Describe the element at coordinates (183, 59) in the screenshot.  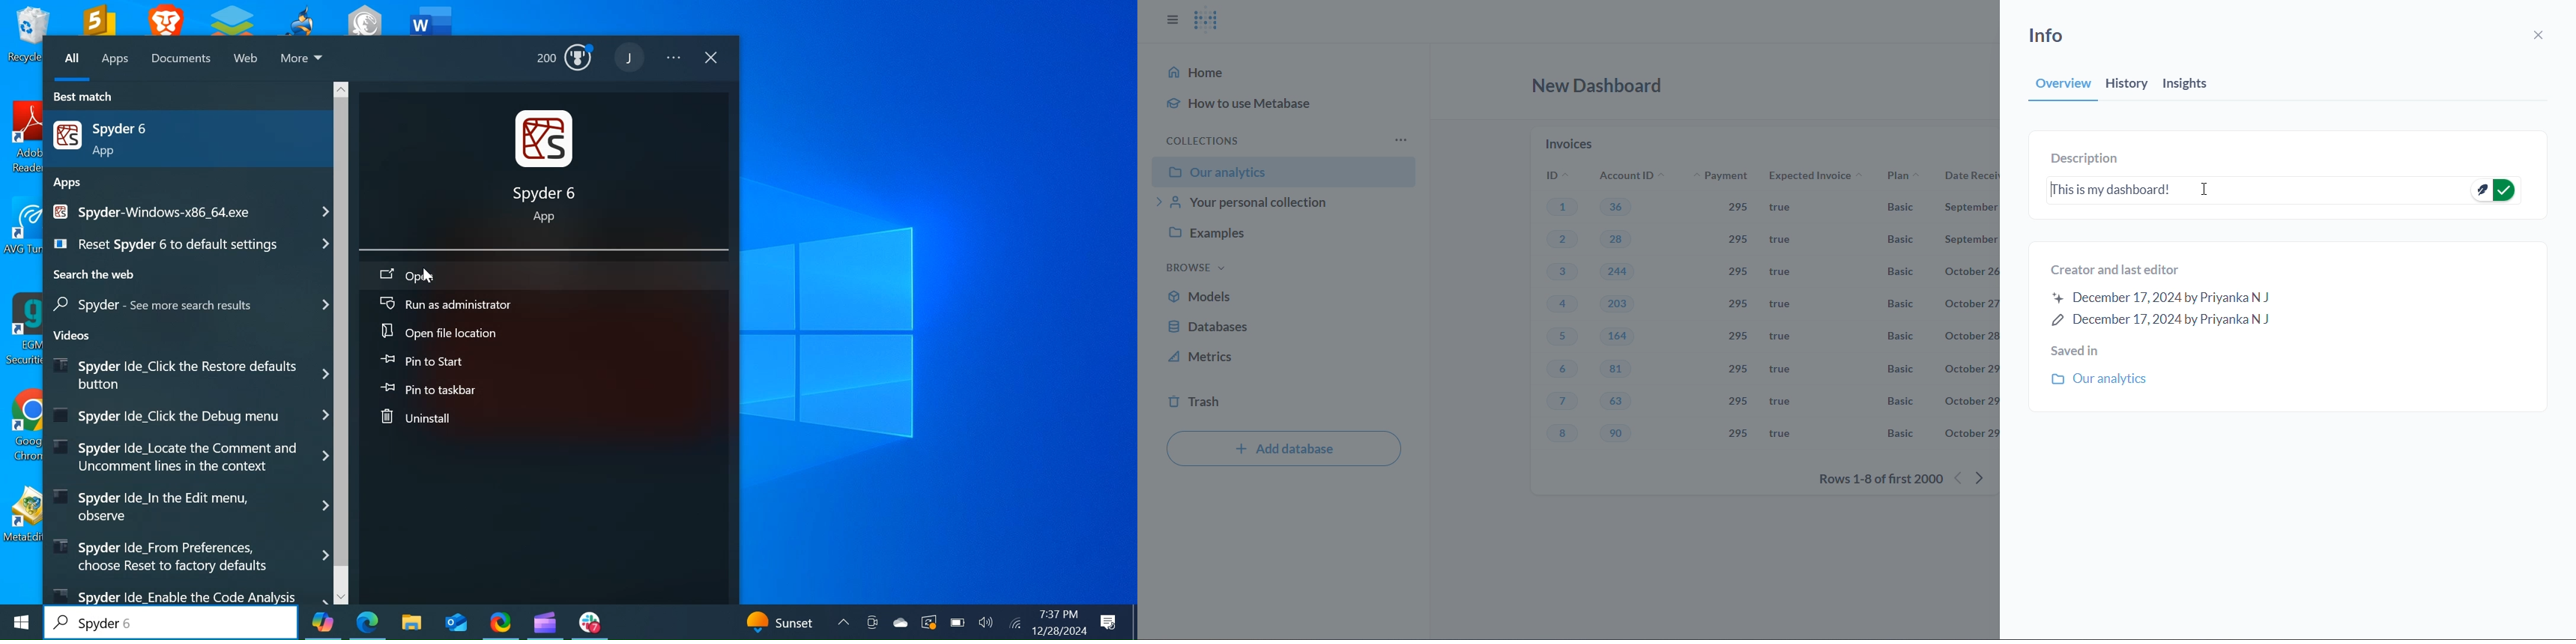
I see `Documents` at that location.